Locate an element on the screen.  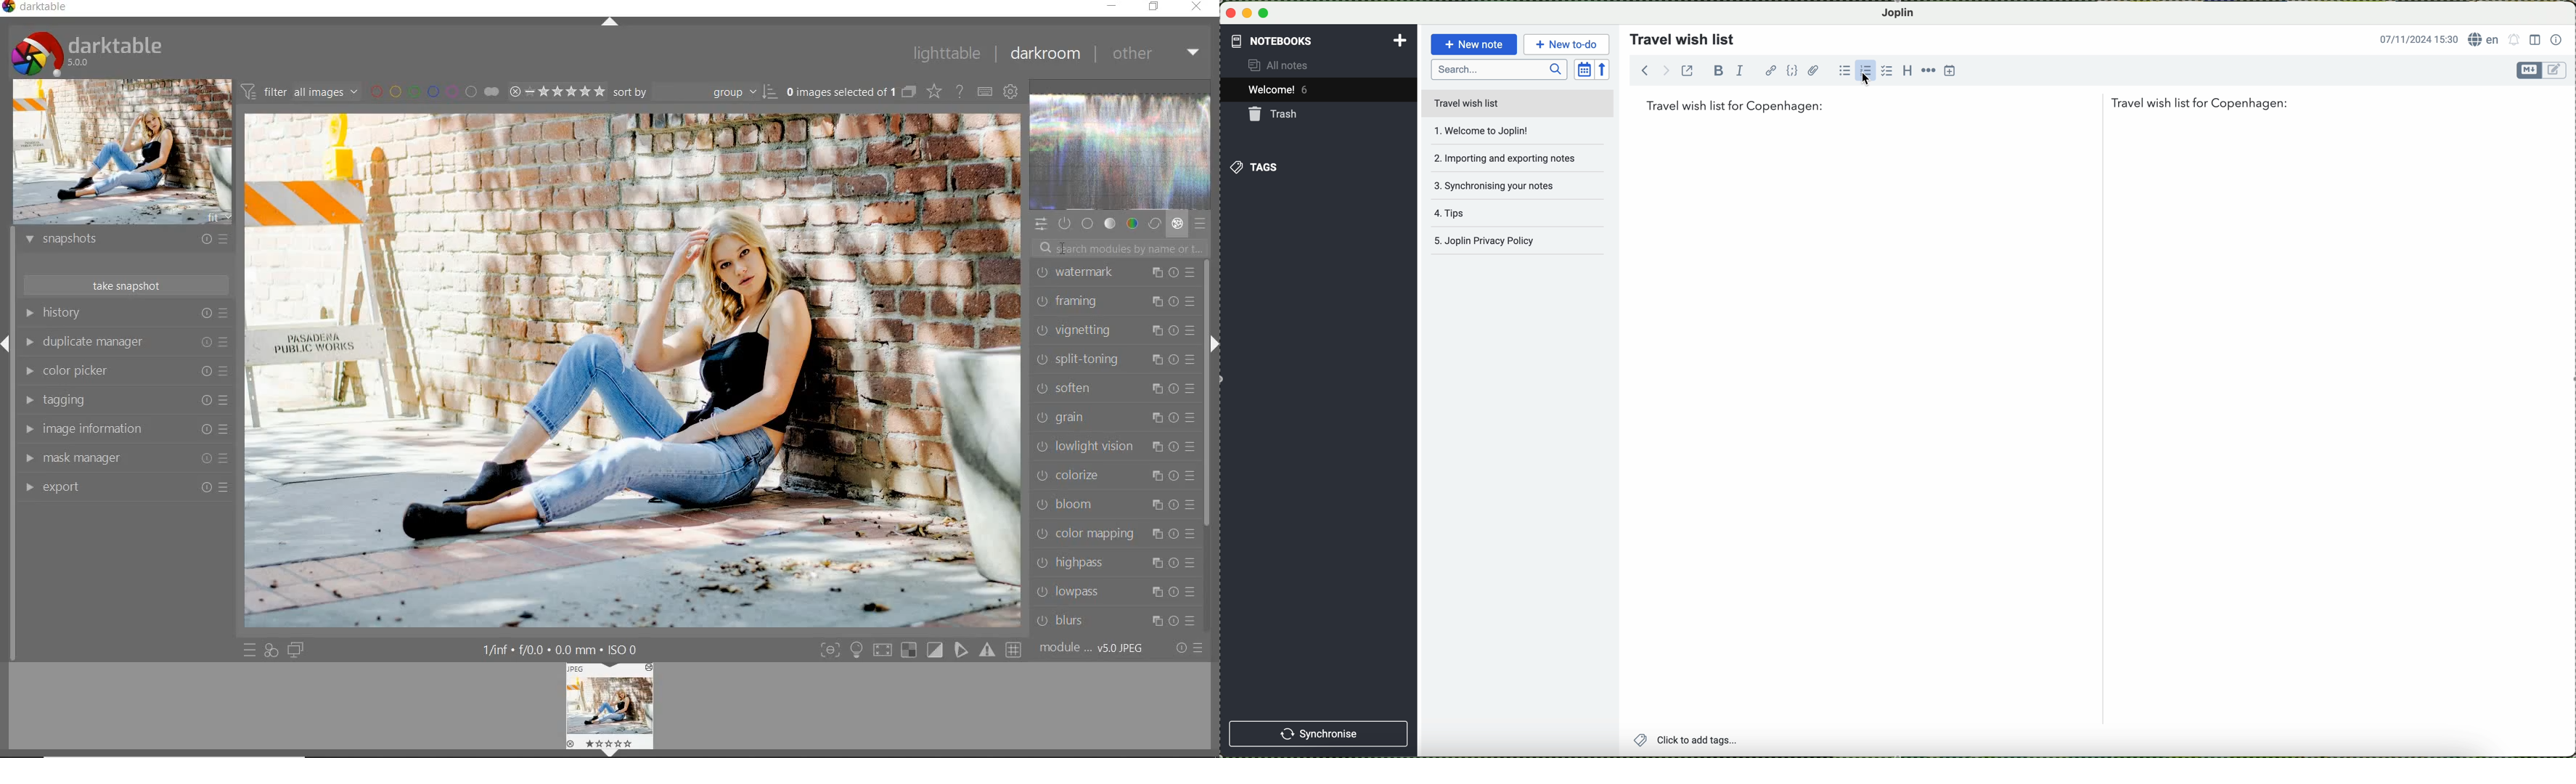
welcome 5 is located at coordinates (1281, 91).